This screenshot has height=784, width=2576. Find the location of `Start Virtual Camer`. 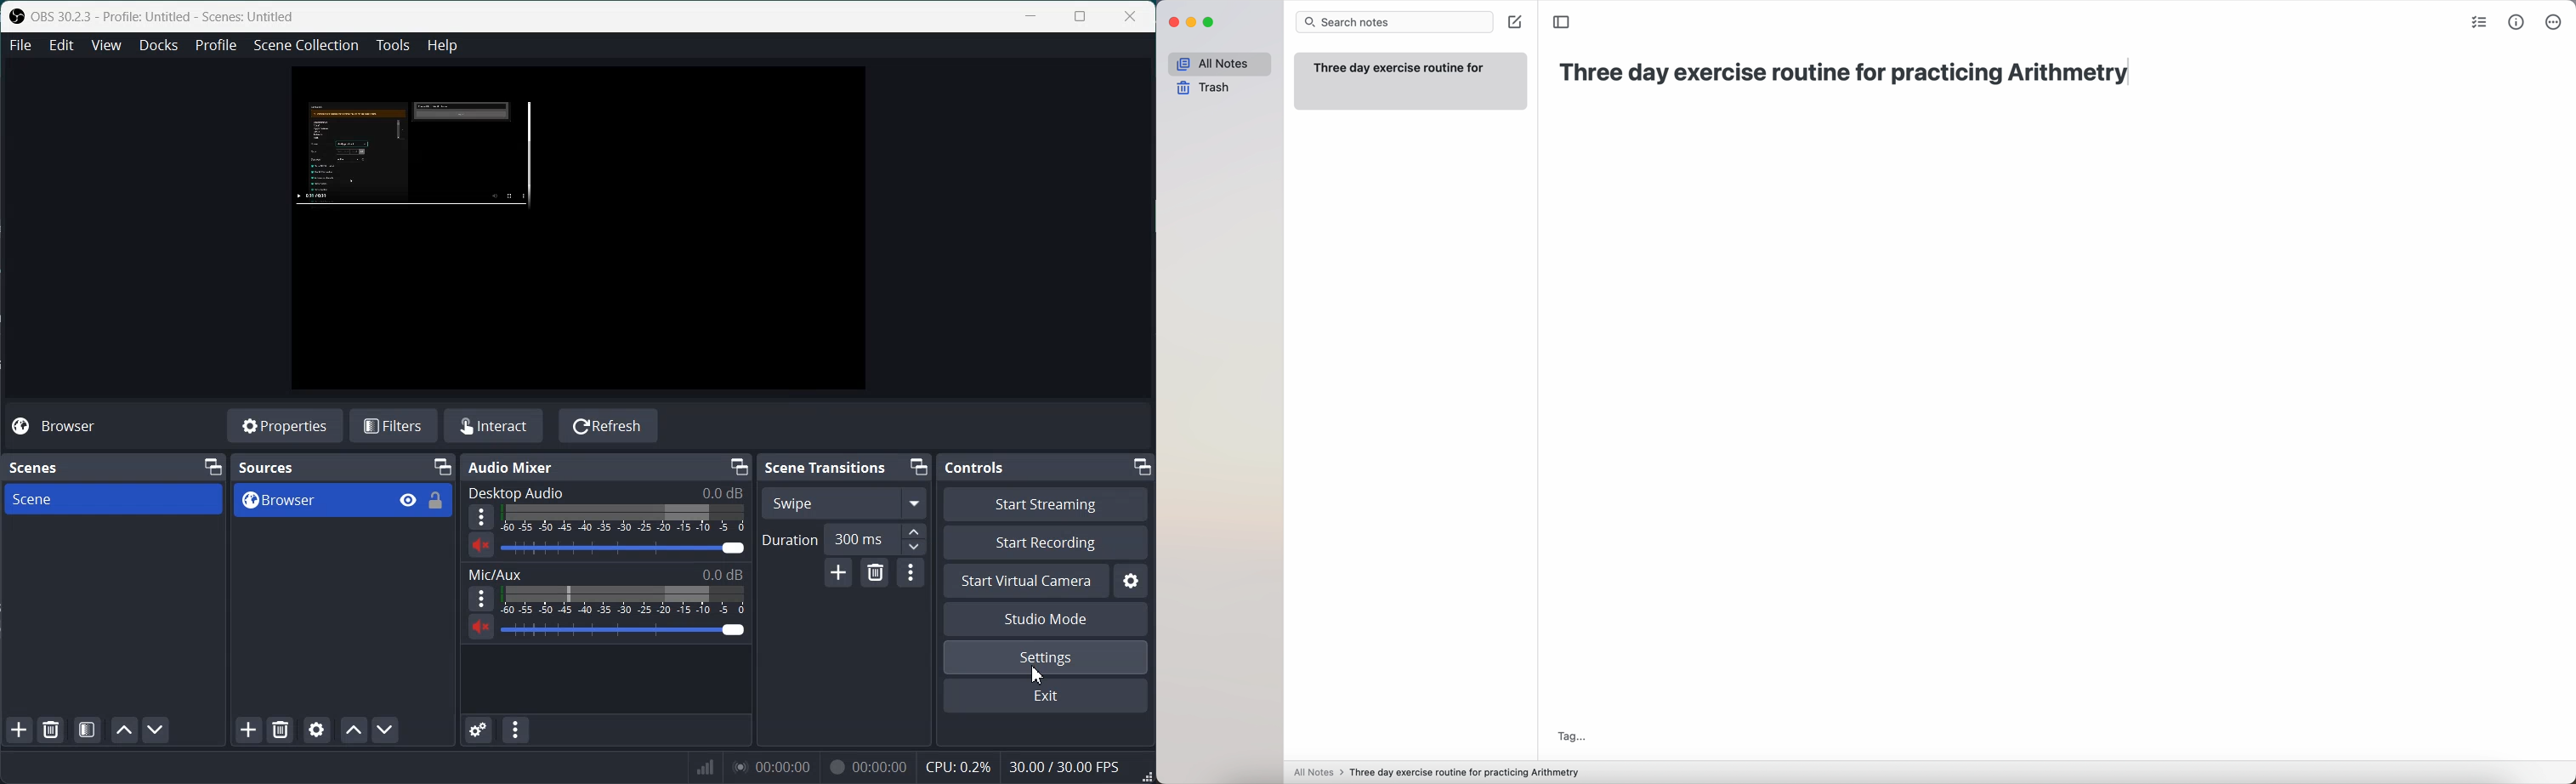

Start Virtual Camer is located at coordinates (1026, 582).